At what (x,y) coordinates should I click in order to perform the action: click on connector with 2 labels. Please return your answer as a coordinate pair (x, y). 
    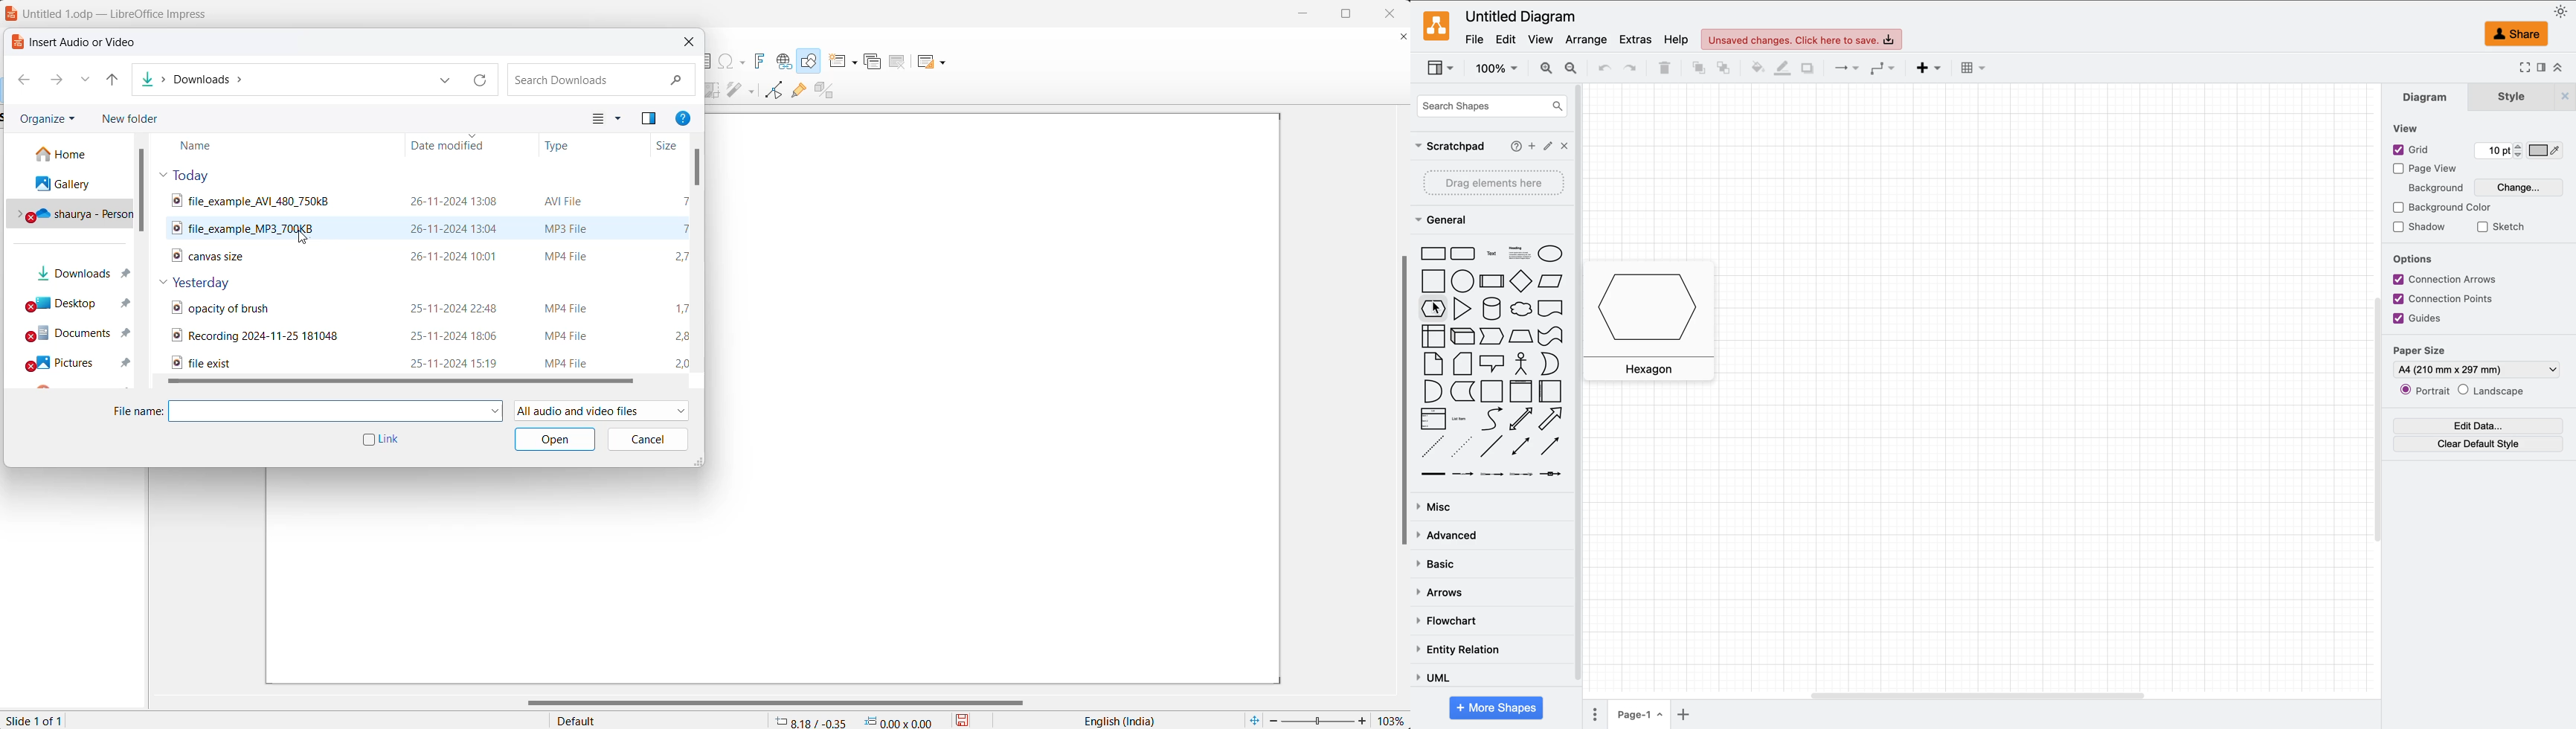
    Looking at the image, I should click on (1489, 476).